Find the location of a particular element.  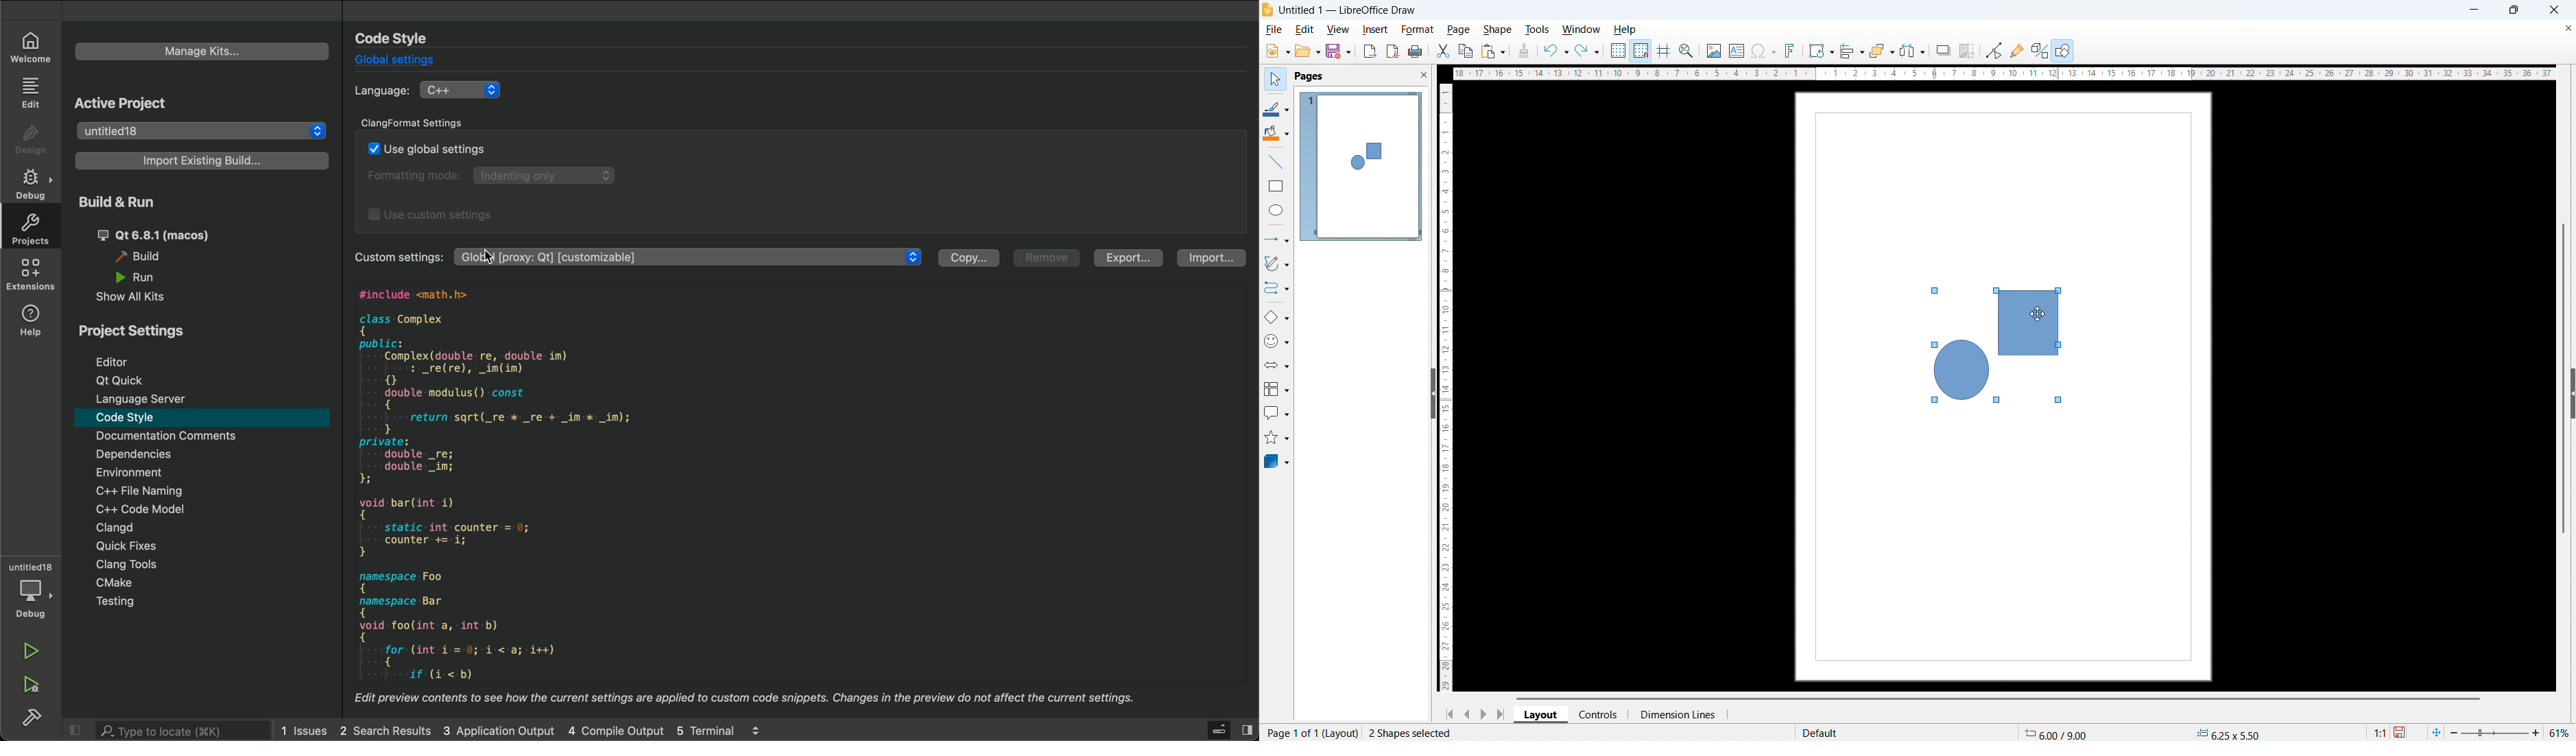

welcome is located at coordinates (32, 48).